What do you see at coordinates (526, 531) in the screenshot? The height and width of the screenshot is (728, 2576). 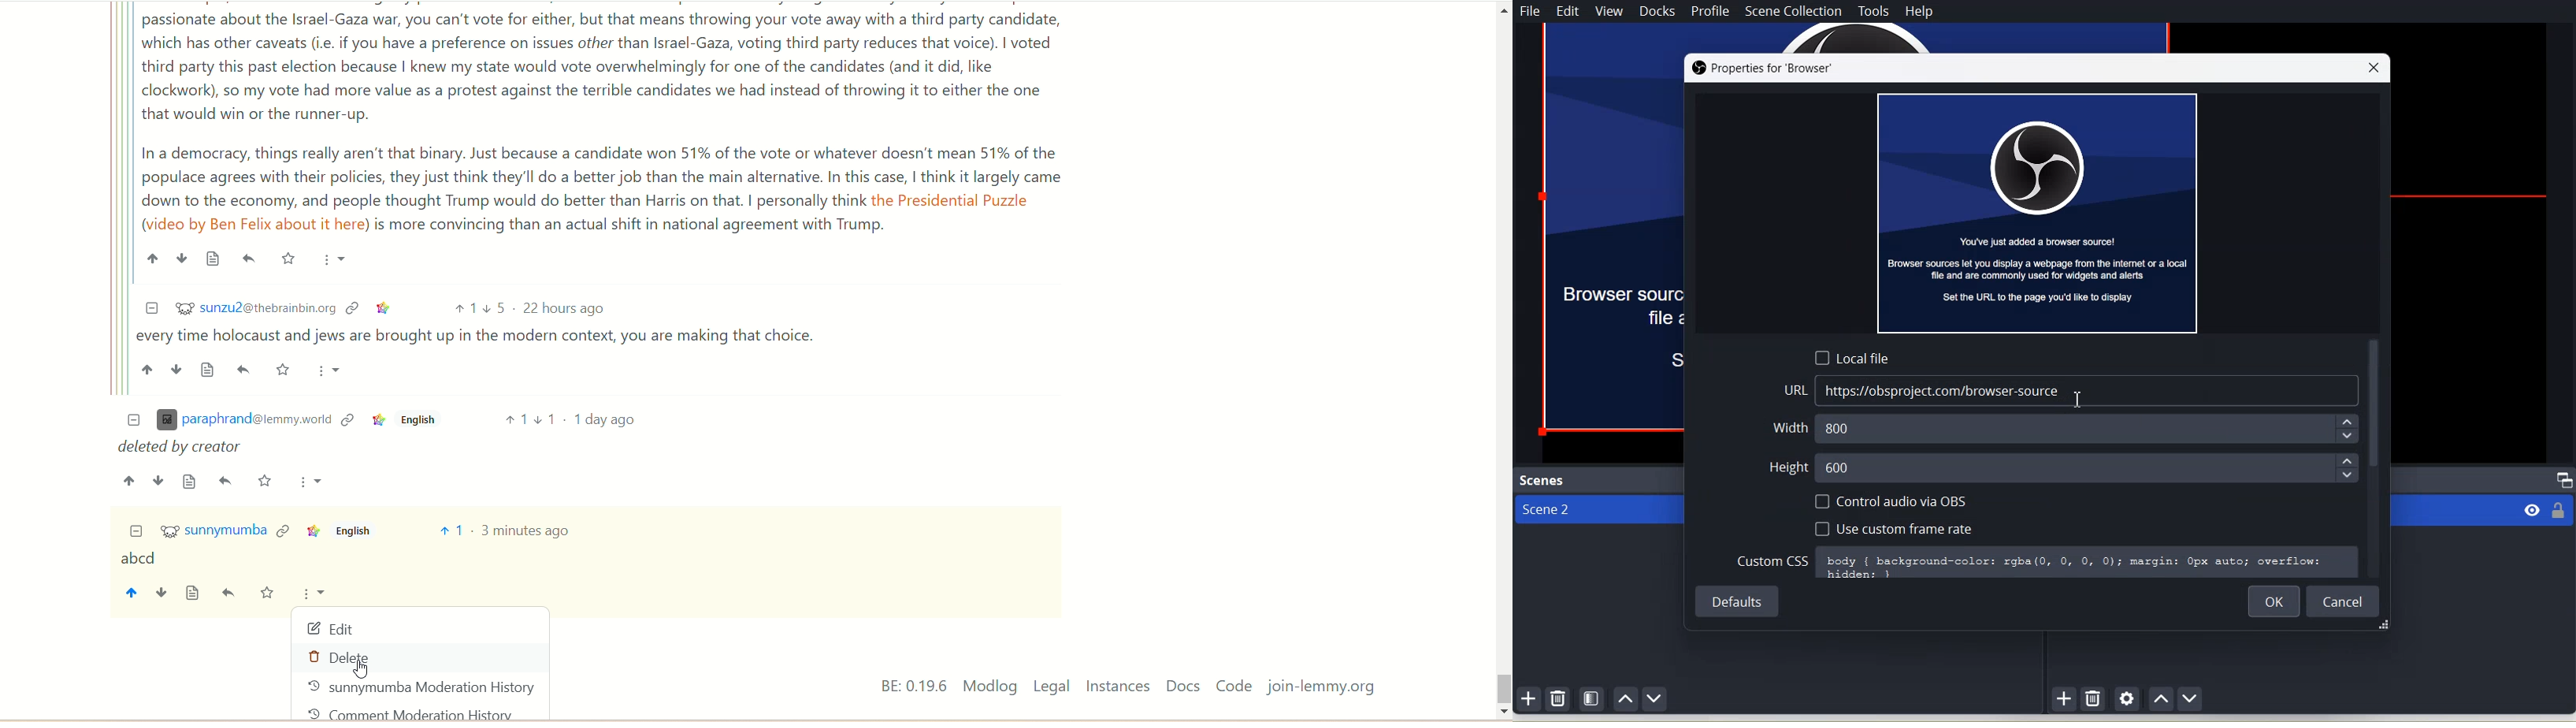 I see `3 minutes ago` at bounding box center [526, 531].